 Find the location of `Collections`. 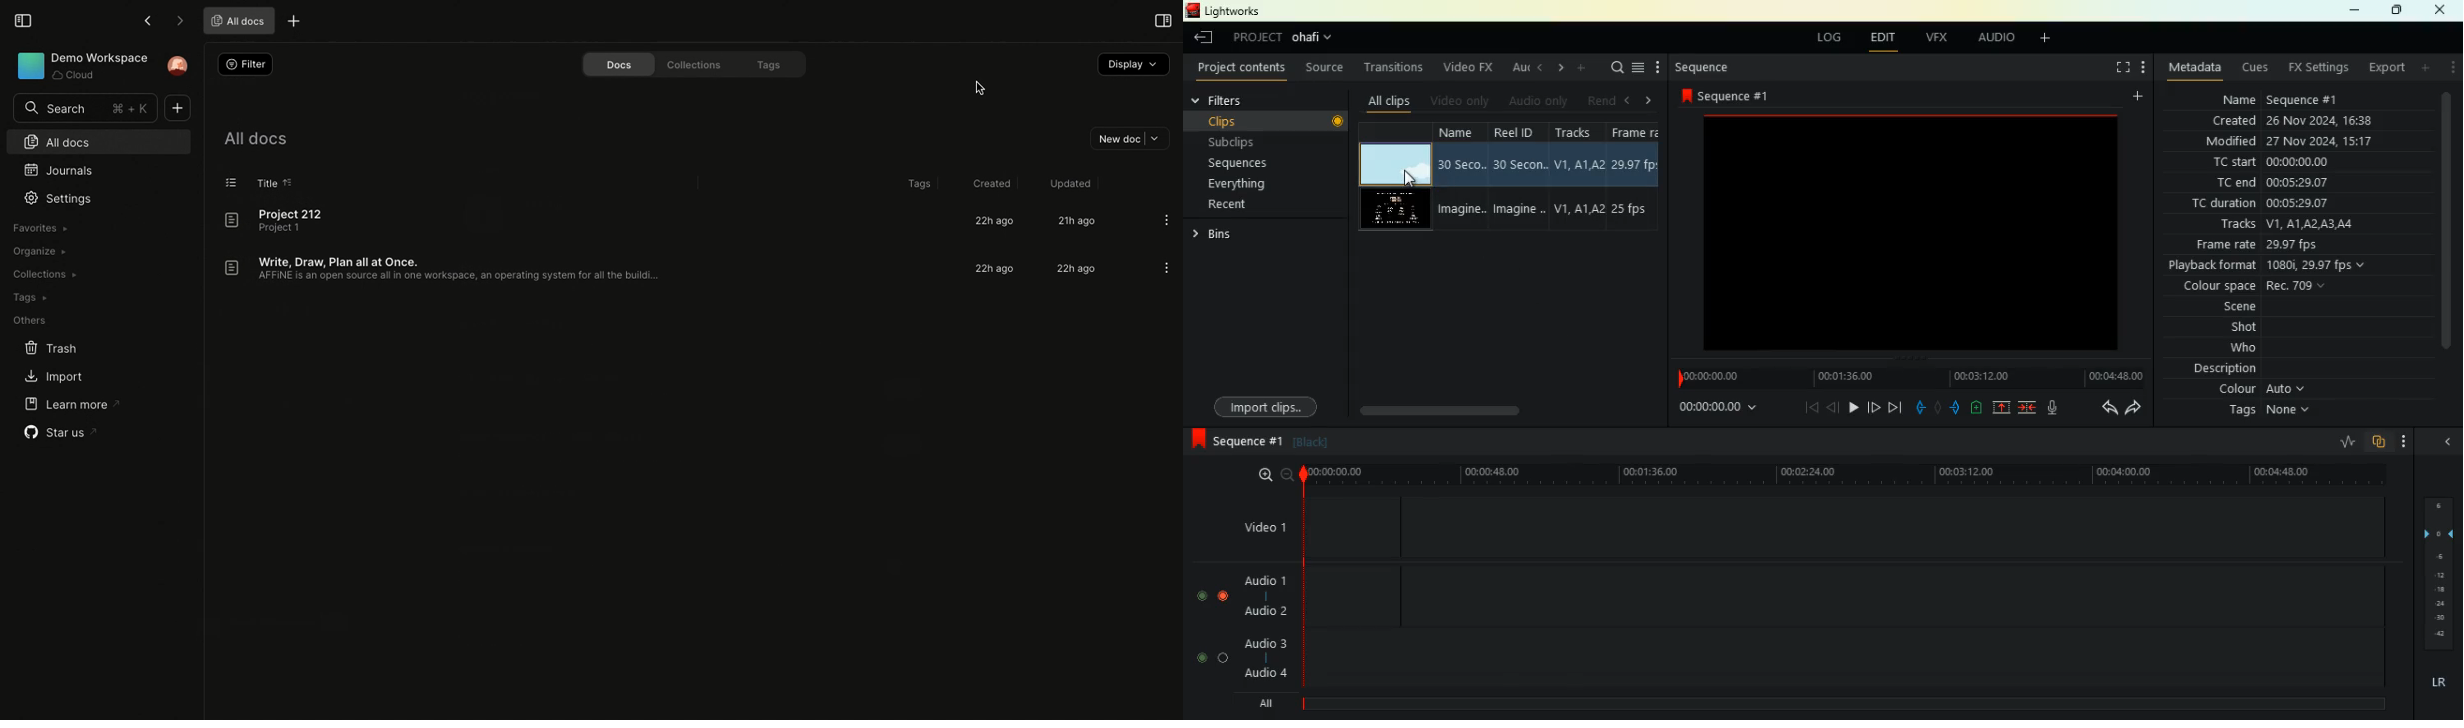

Collections is located at coordinates (695, 65).